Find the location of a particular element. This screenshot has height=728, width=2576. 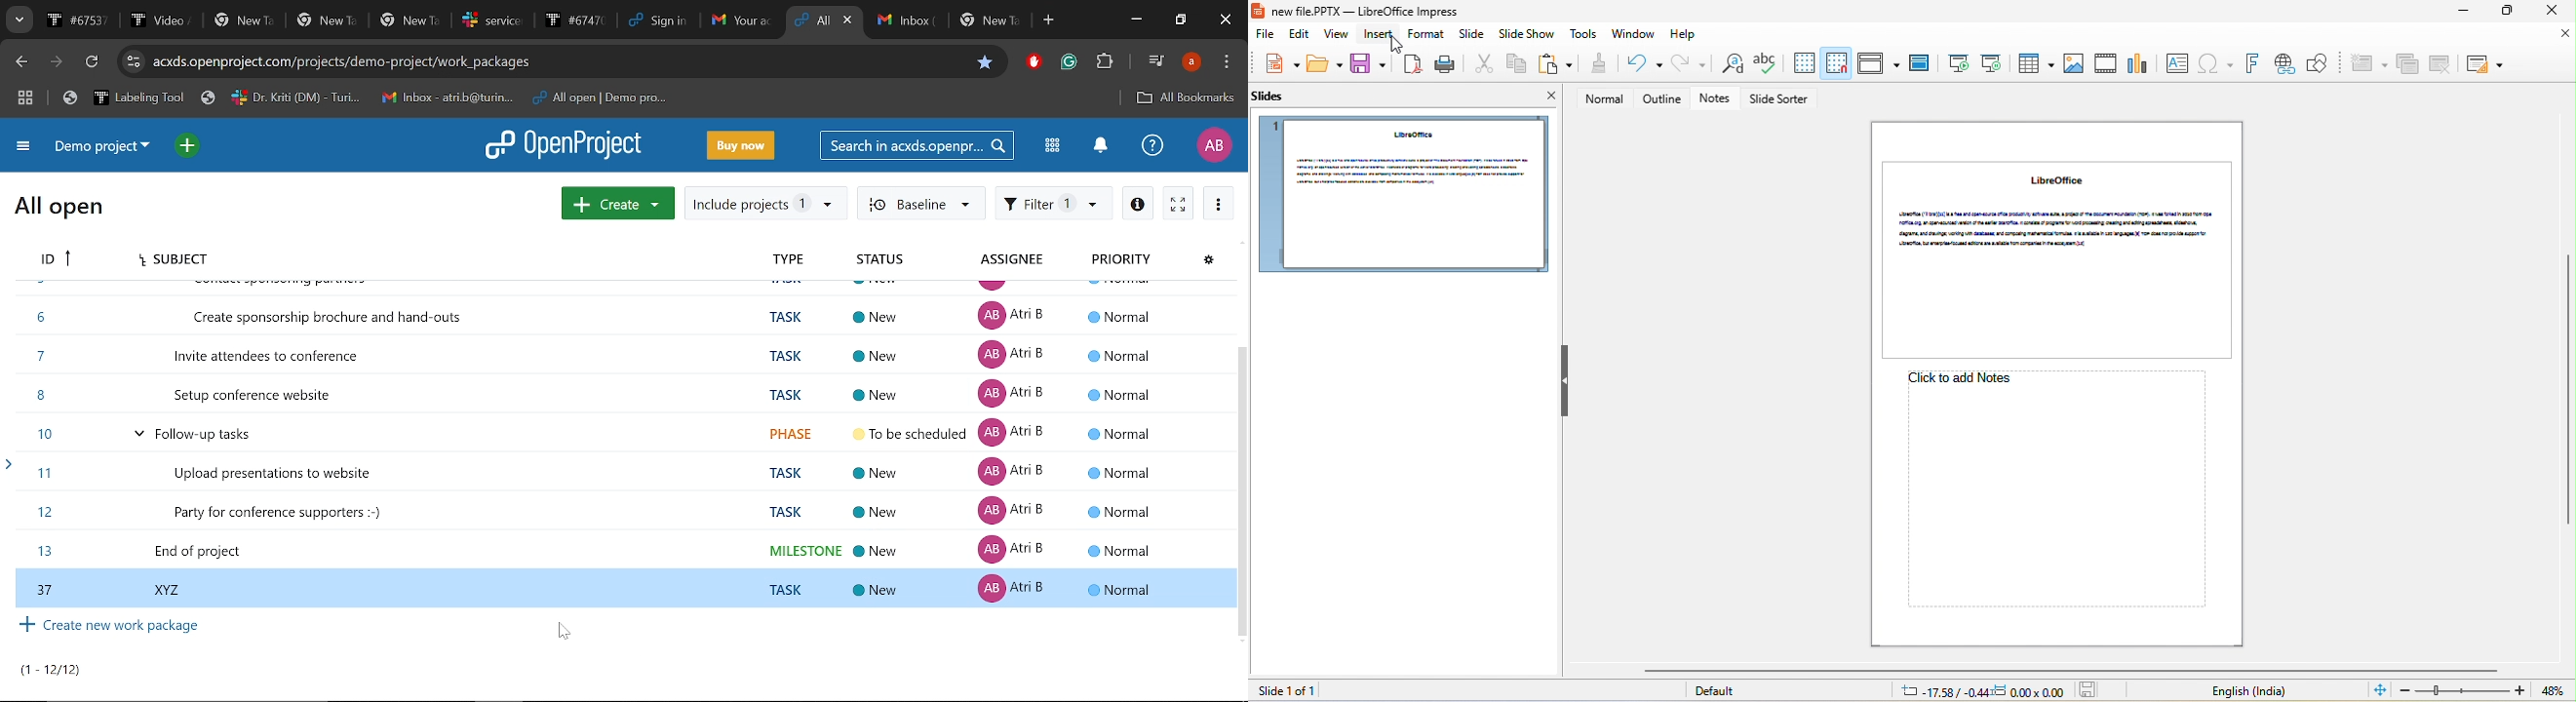

hide left sidebar is located at coordinates (1565, 380).